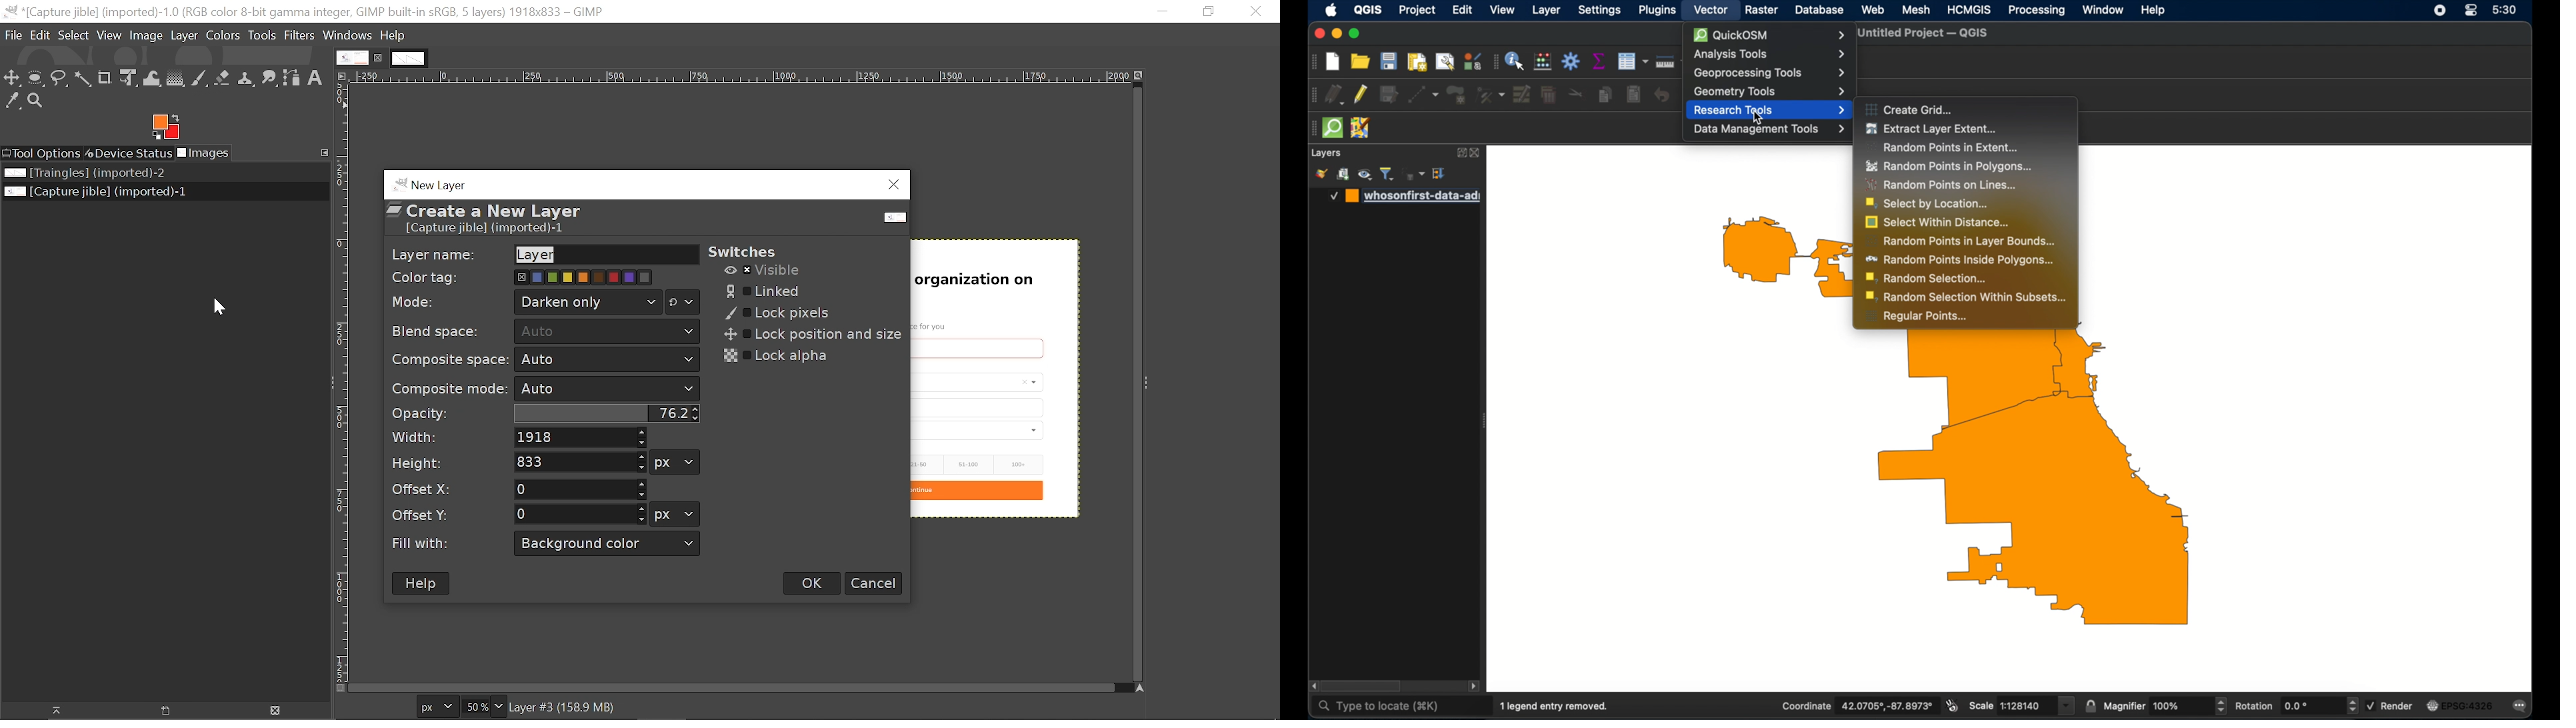 The height and width of the screenshot is (728, 2576). What do you see at coordinates (1917, 317) in the screenshot?
I see `regular points` at bounding box center [1917, 317].